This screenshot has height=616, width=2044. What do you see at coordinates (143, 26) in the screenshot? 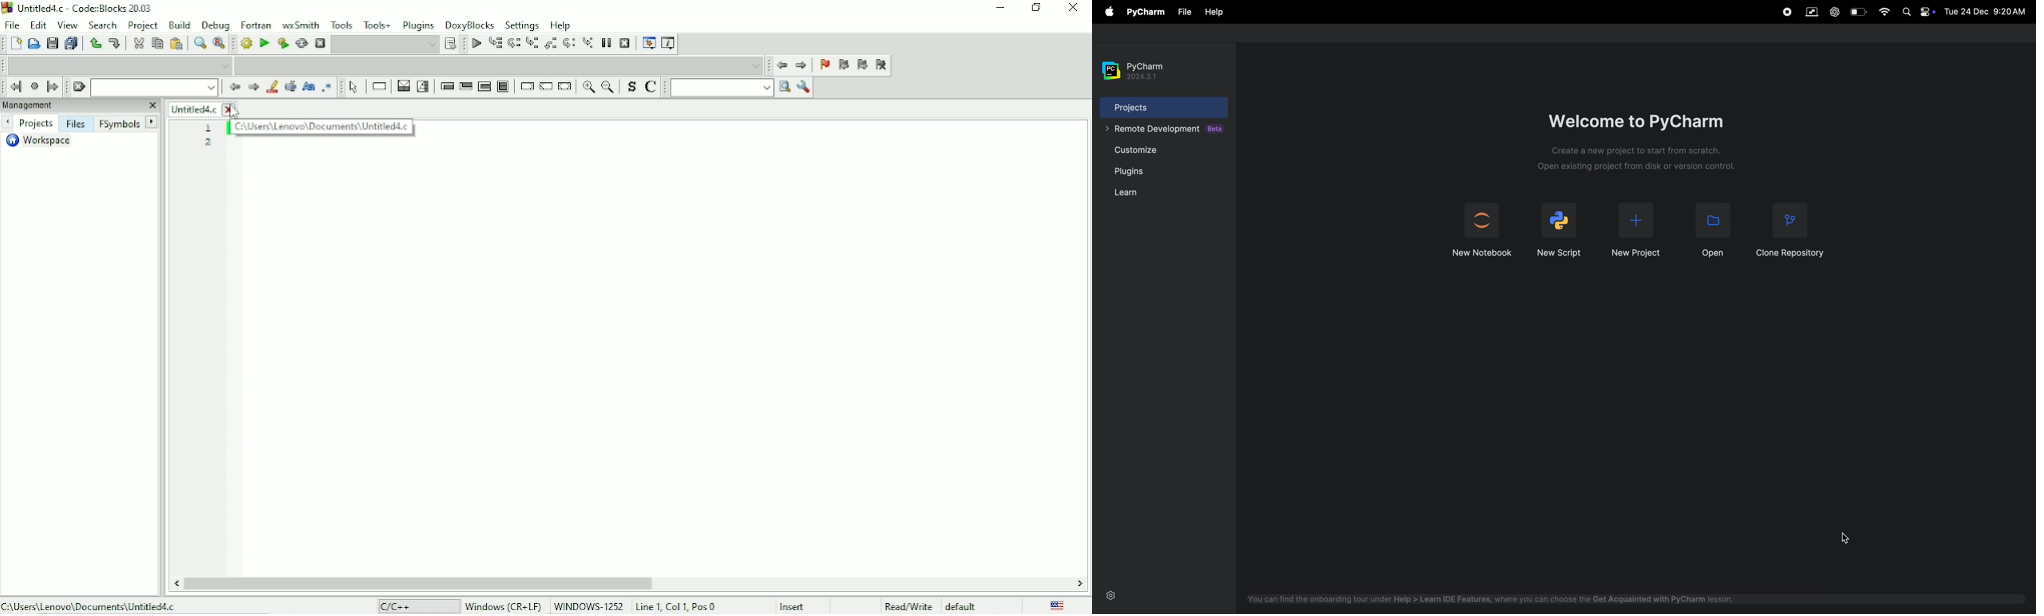
I see `Project` at bounding box center [143, 26].